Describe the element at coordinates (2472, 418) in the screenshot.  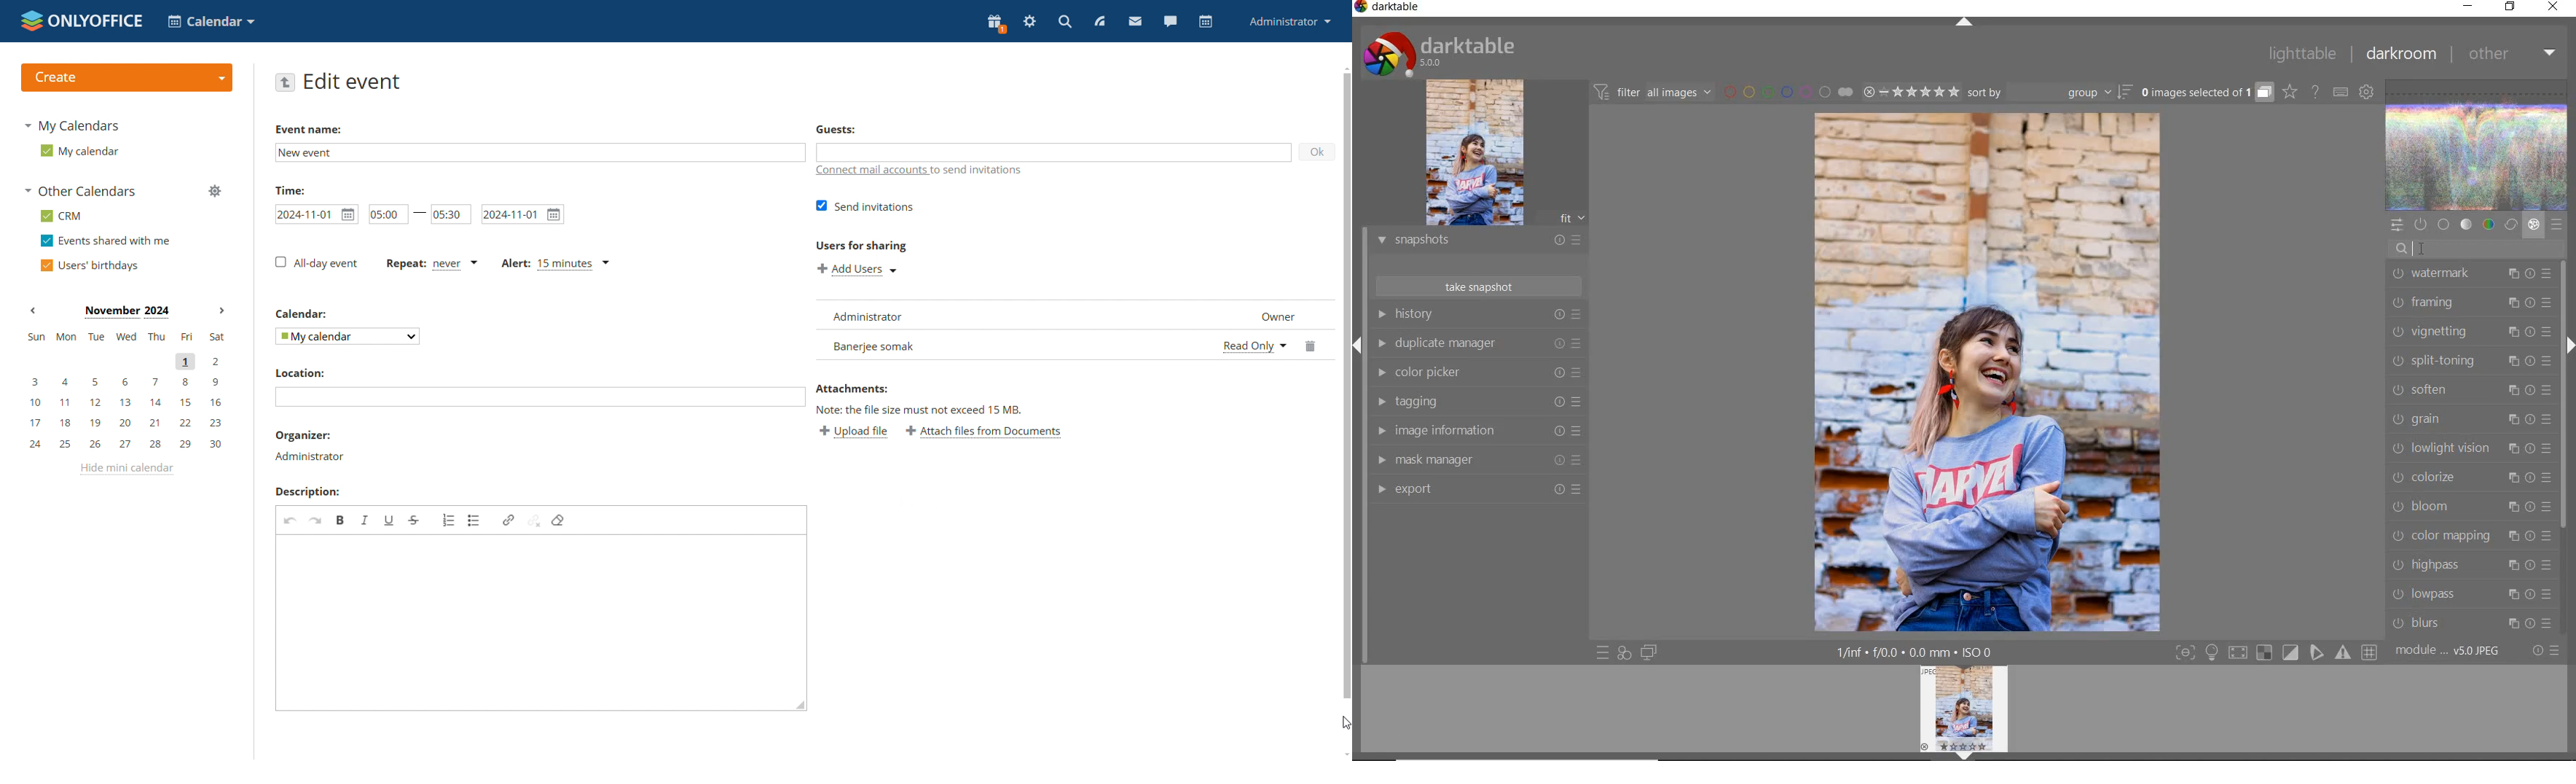
I see `grain` at that location.